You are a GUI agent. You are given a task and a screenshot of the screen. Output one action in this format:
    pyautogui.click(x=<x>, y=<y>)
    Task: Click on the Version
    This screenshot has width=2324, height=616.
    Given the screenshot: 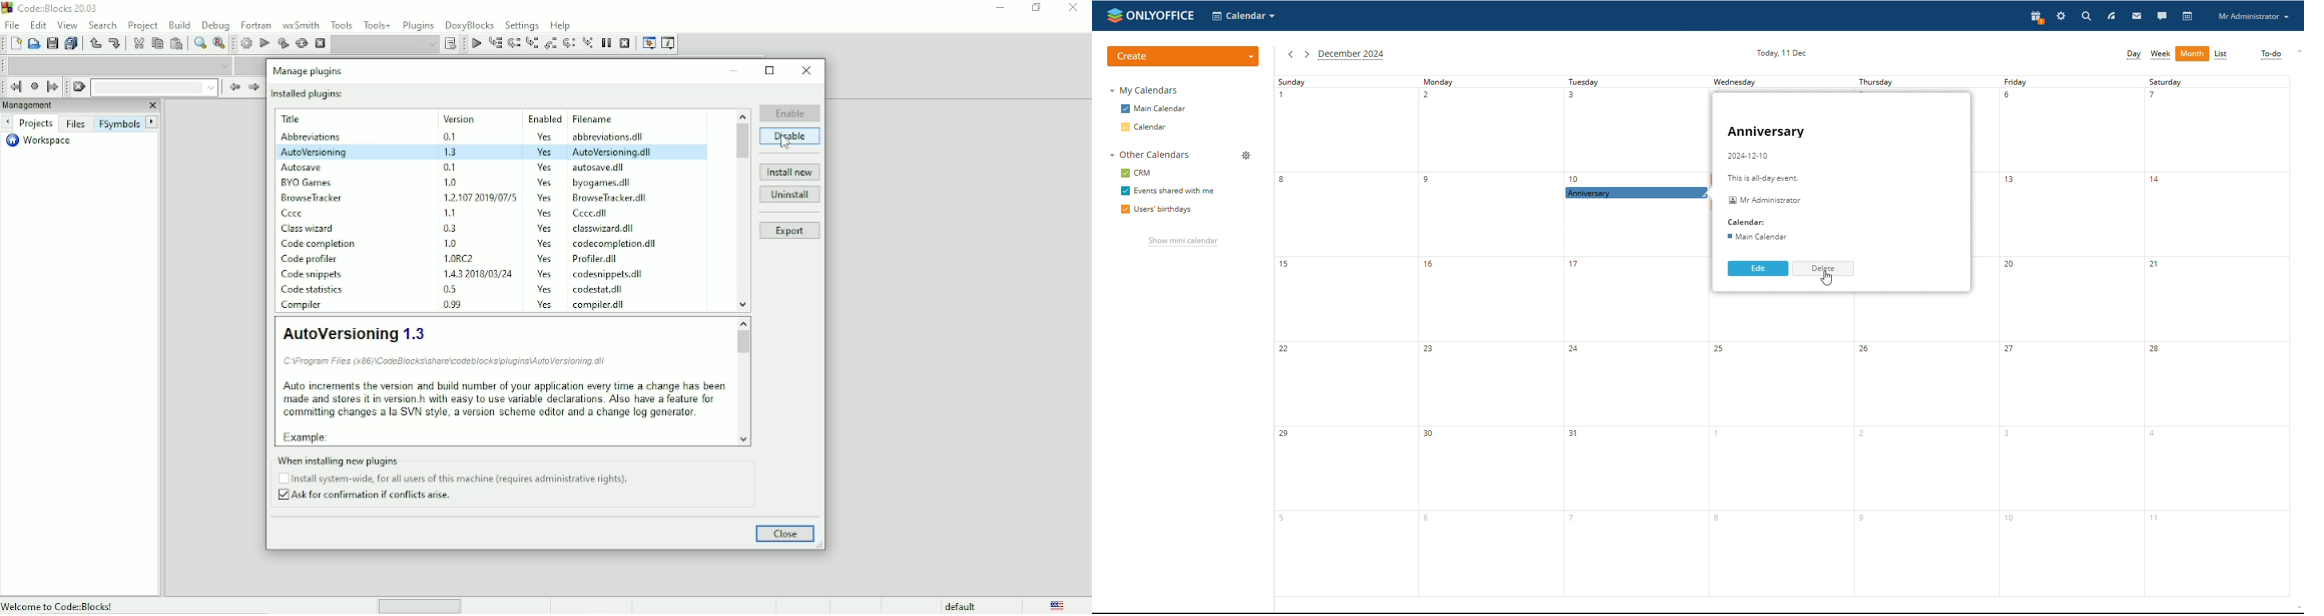 What is the action you would take?
    pyautogui.click(x=462, y=119)
    